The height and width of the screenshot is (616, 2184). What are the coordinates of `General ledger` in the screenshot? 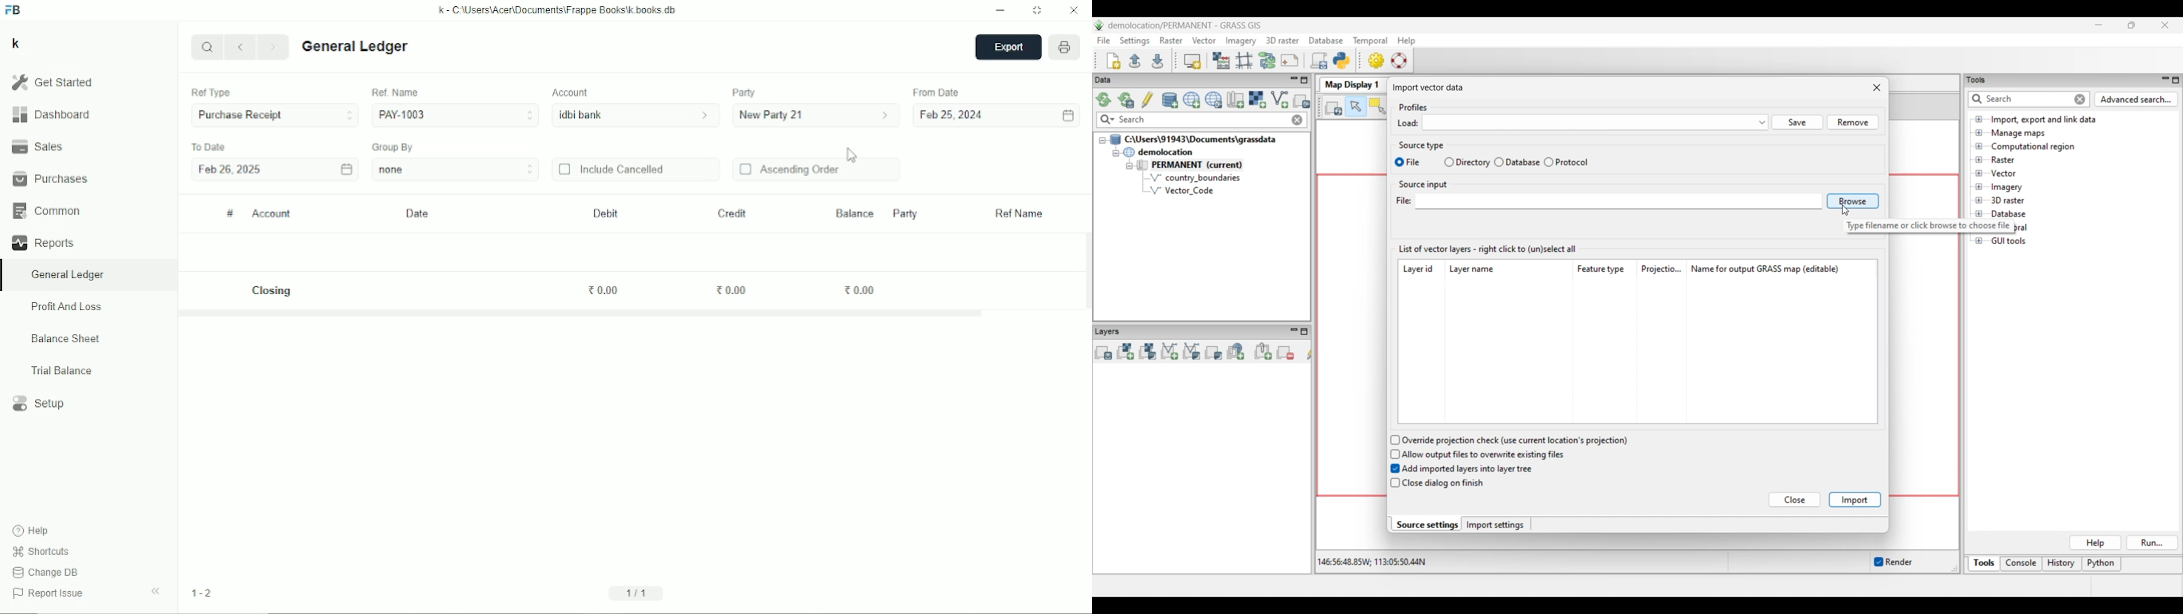 It's located at (68, 275).